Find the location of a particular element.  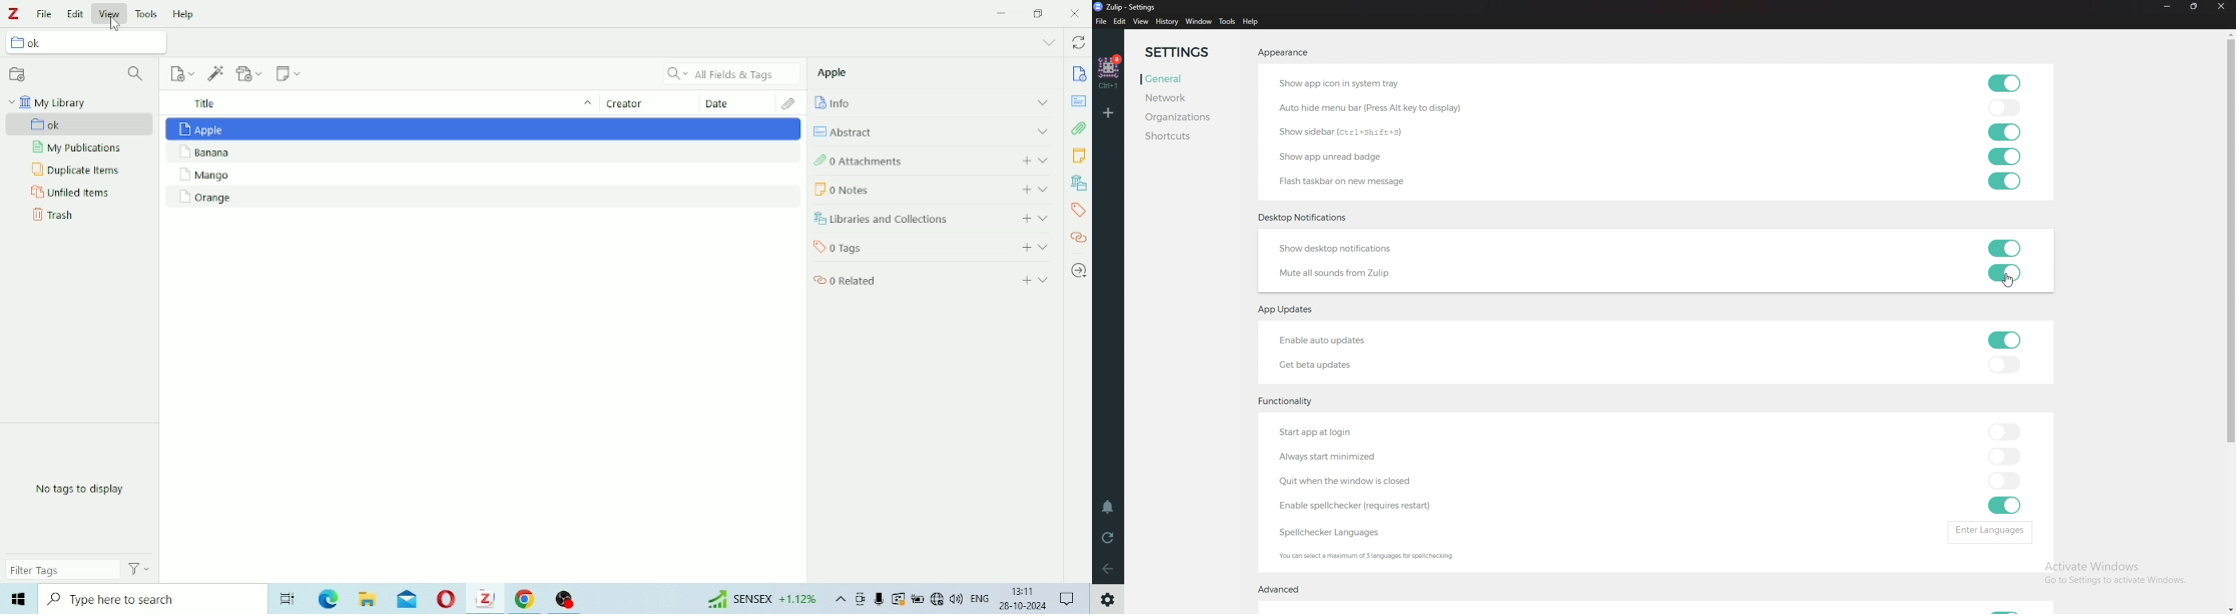

Shortcuts is located at coordinates (1185, 137).